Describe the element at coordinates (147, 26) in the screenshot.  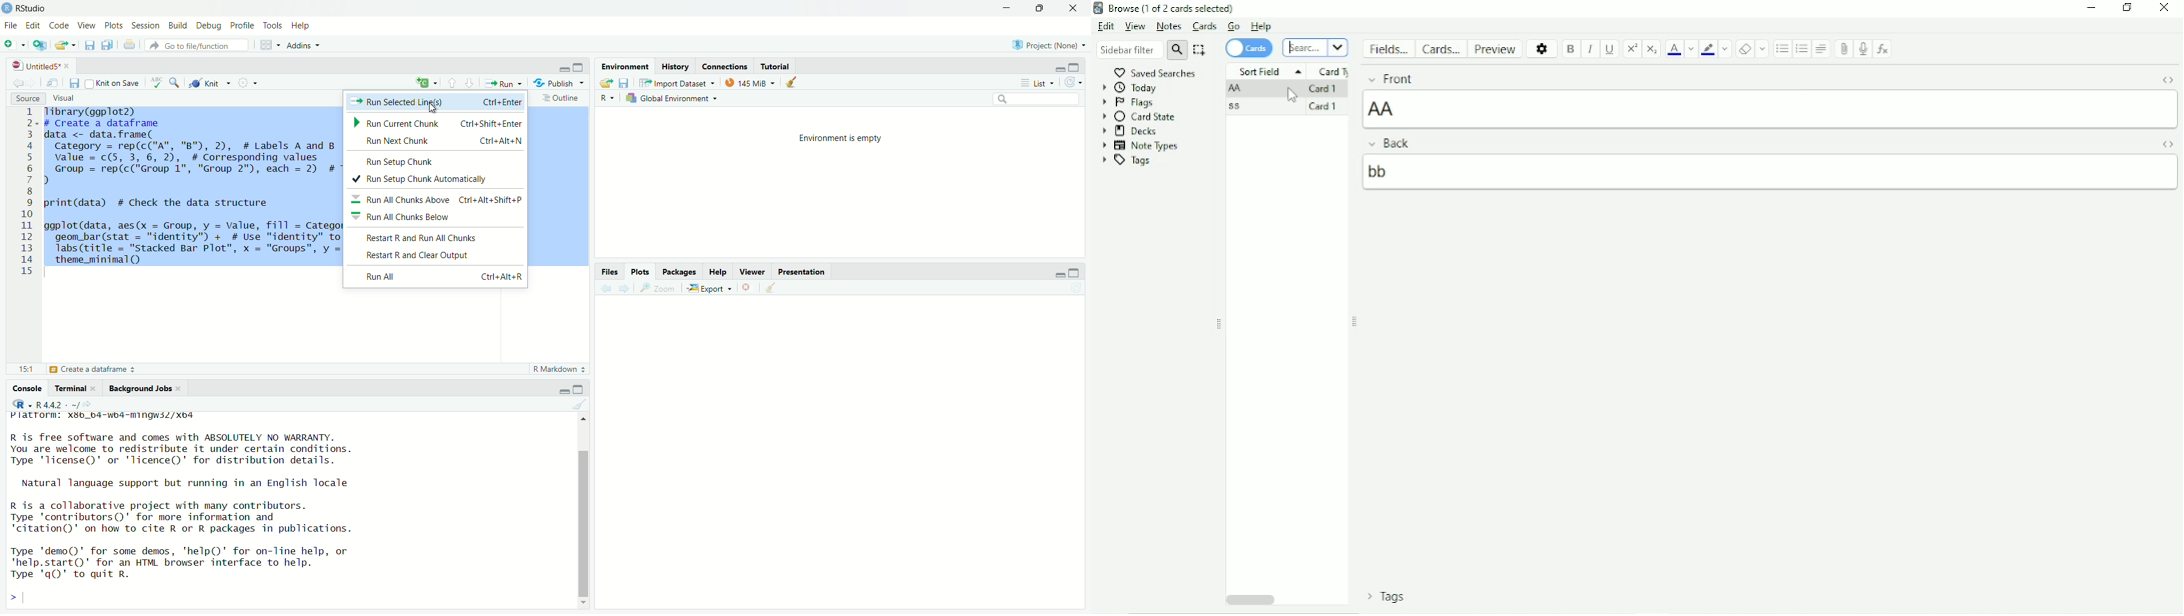
I see `Session` at that location.